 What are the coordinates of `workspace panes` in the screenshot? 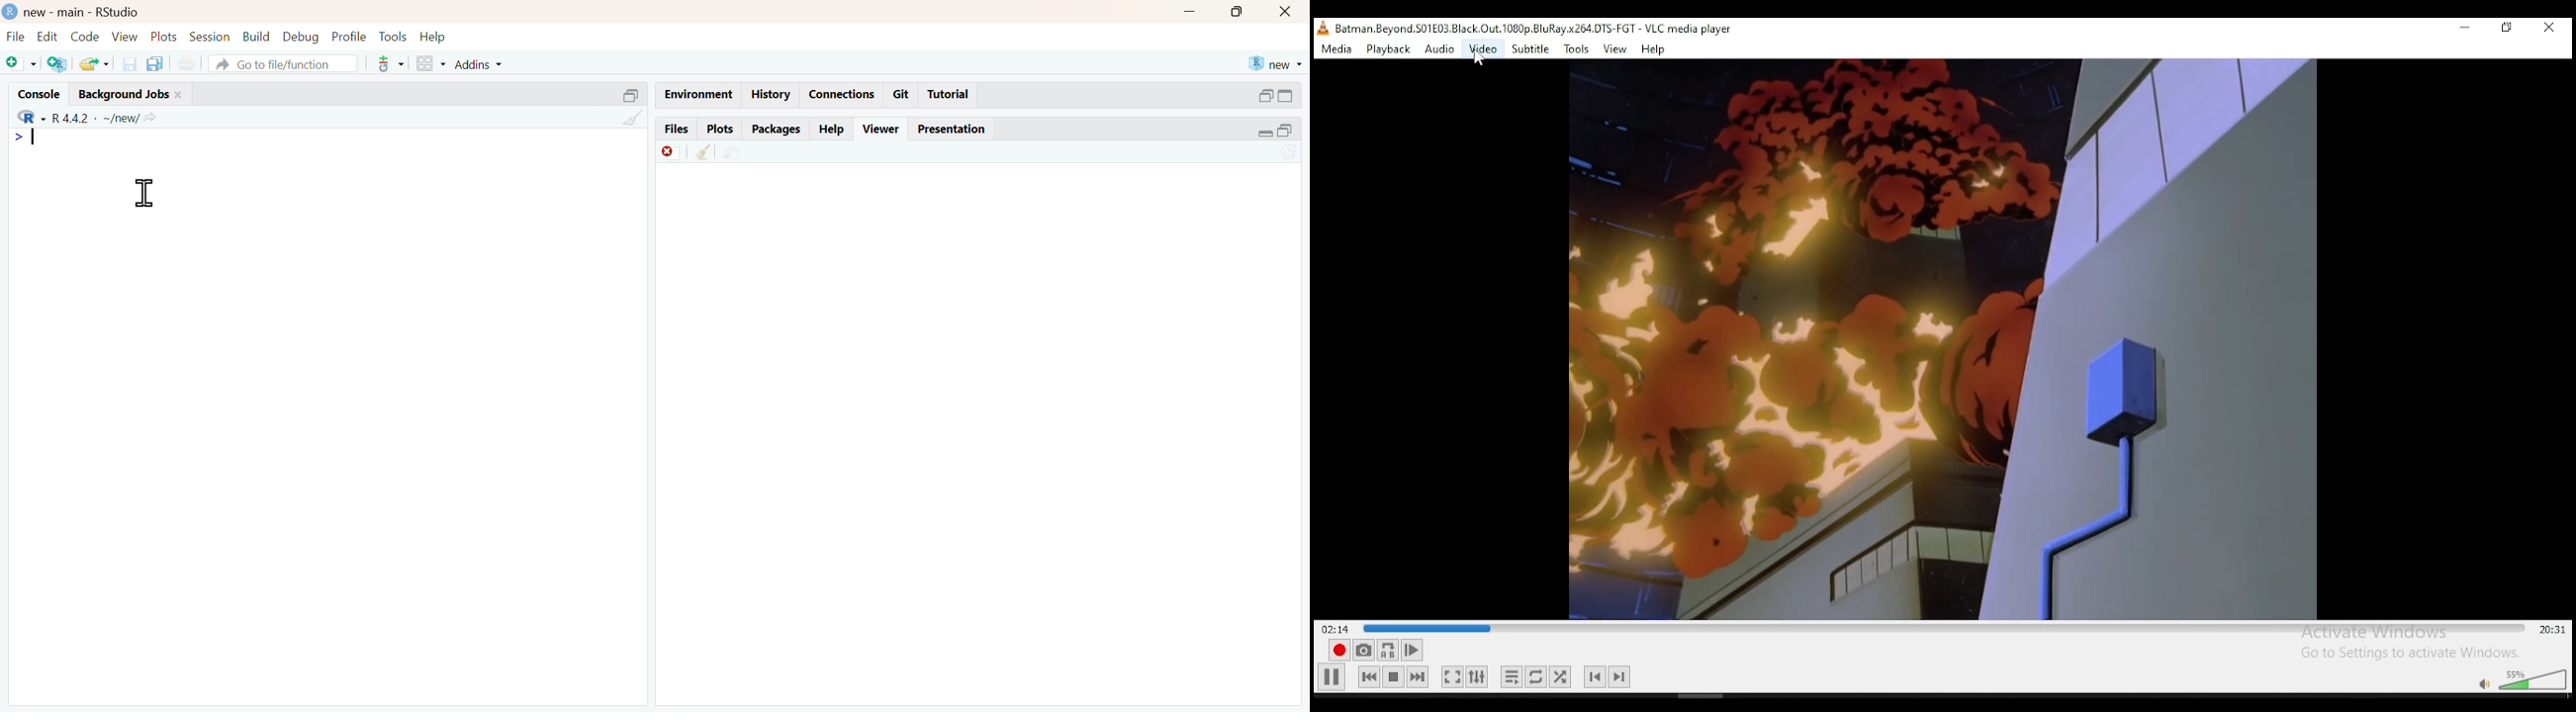 It's located at (430, 63).